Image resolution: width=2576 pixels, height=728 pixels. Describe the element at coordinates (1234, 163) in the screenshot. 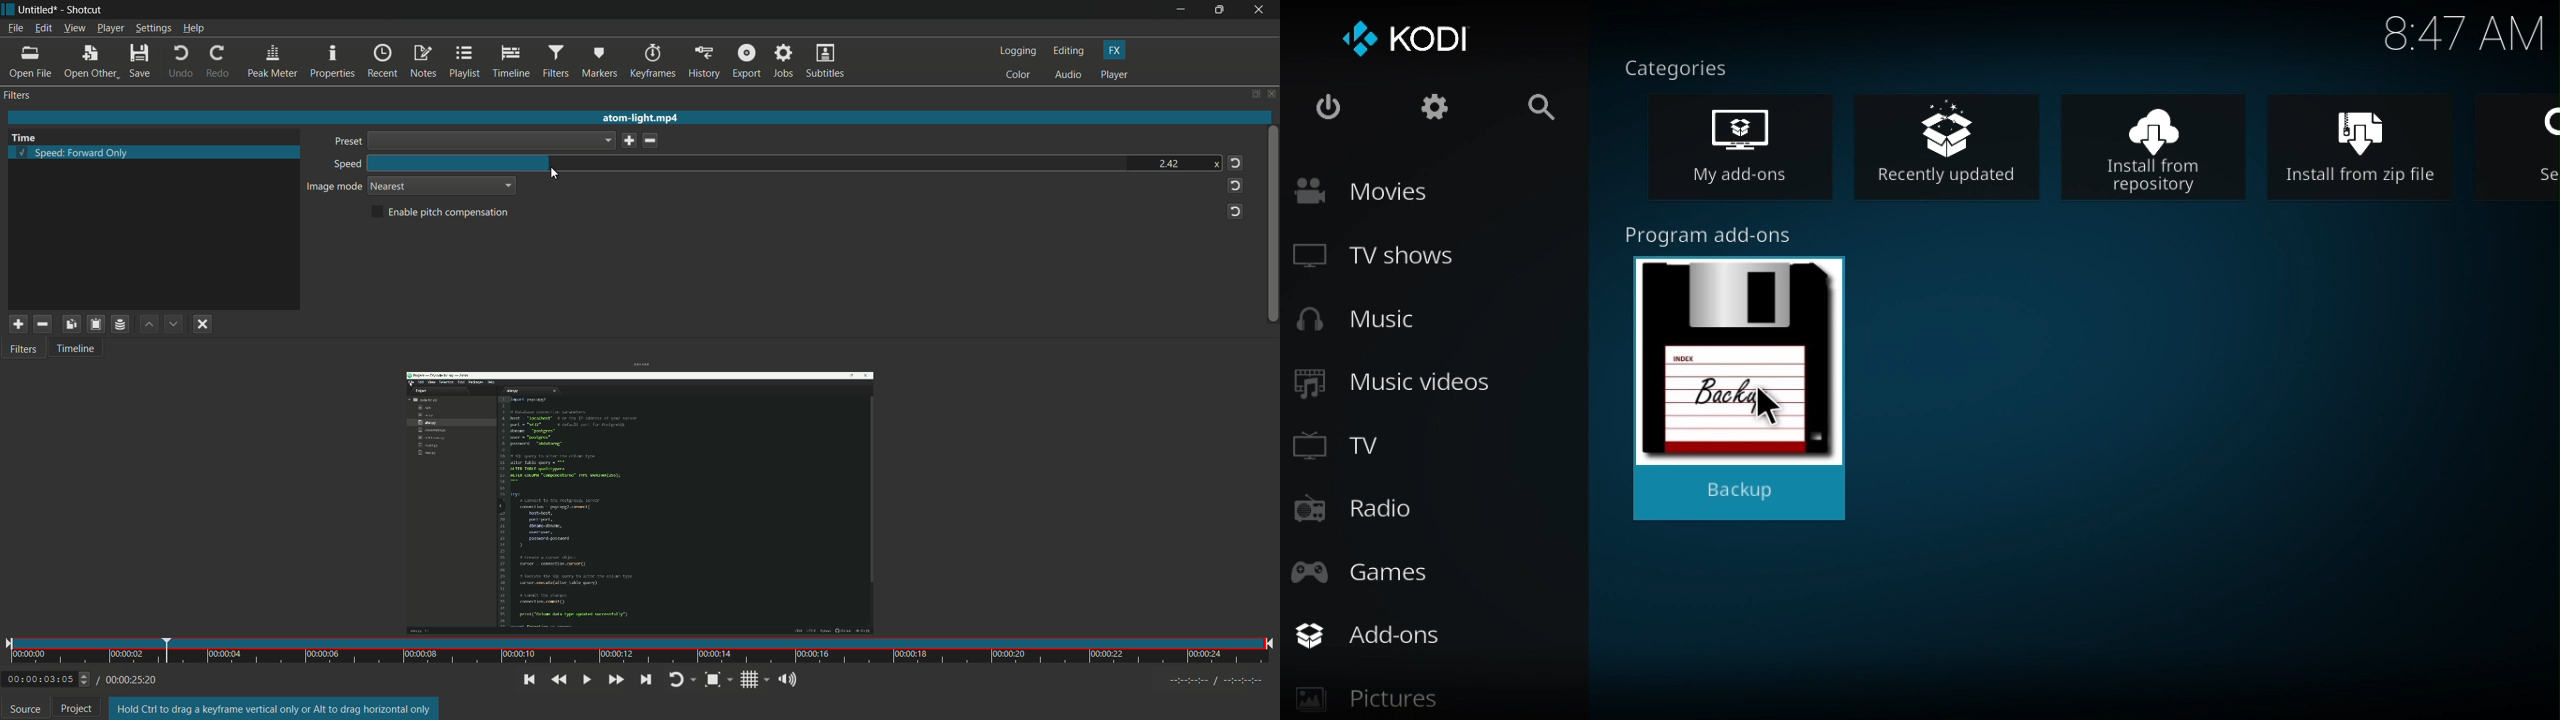

I see `reset to default` at that location.